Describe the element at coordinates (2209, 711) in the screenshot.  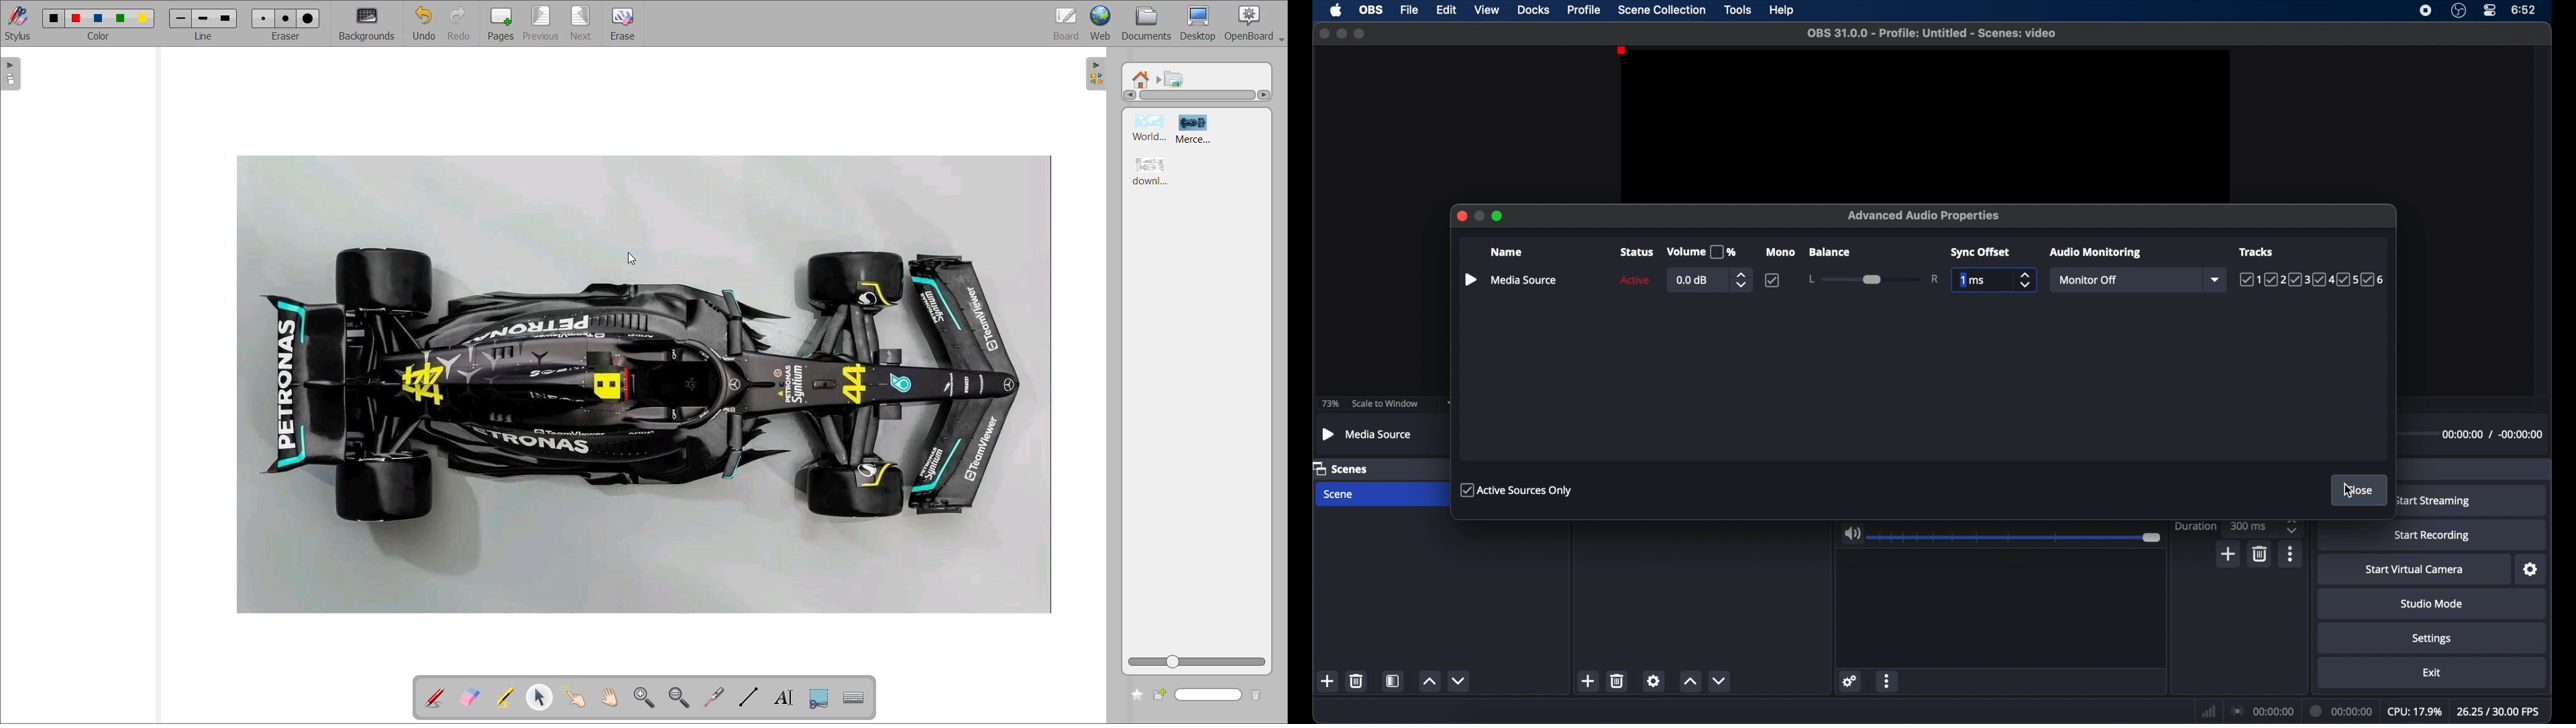
I see `network` at that location.